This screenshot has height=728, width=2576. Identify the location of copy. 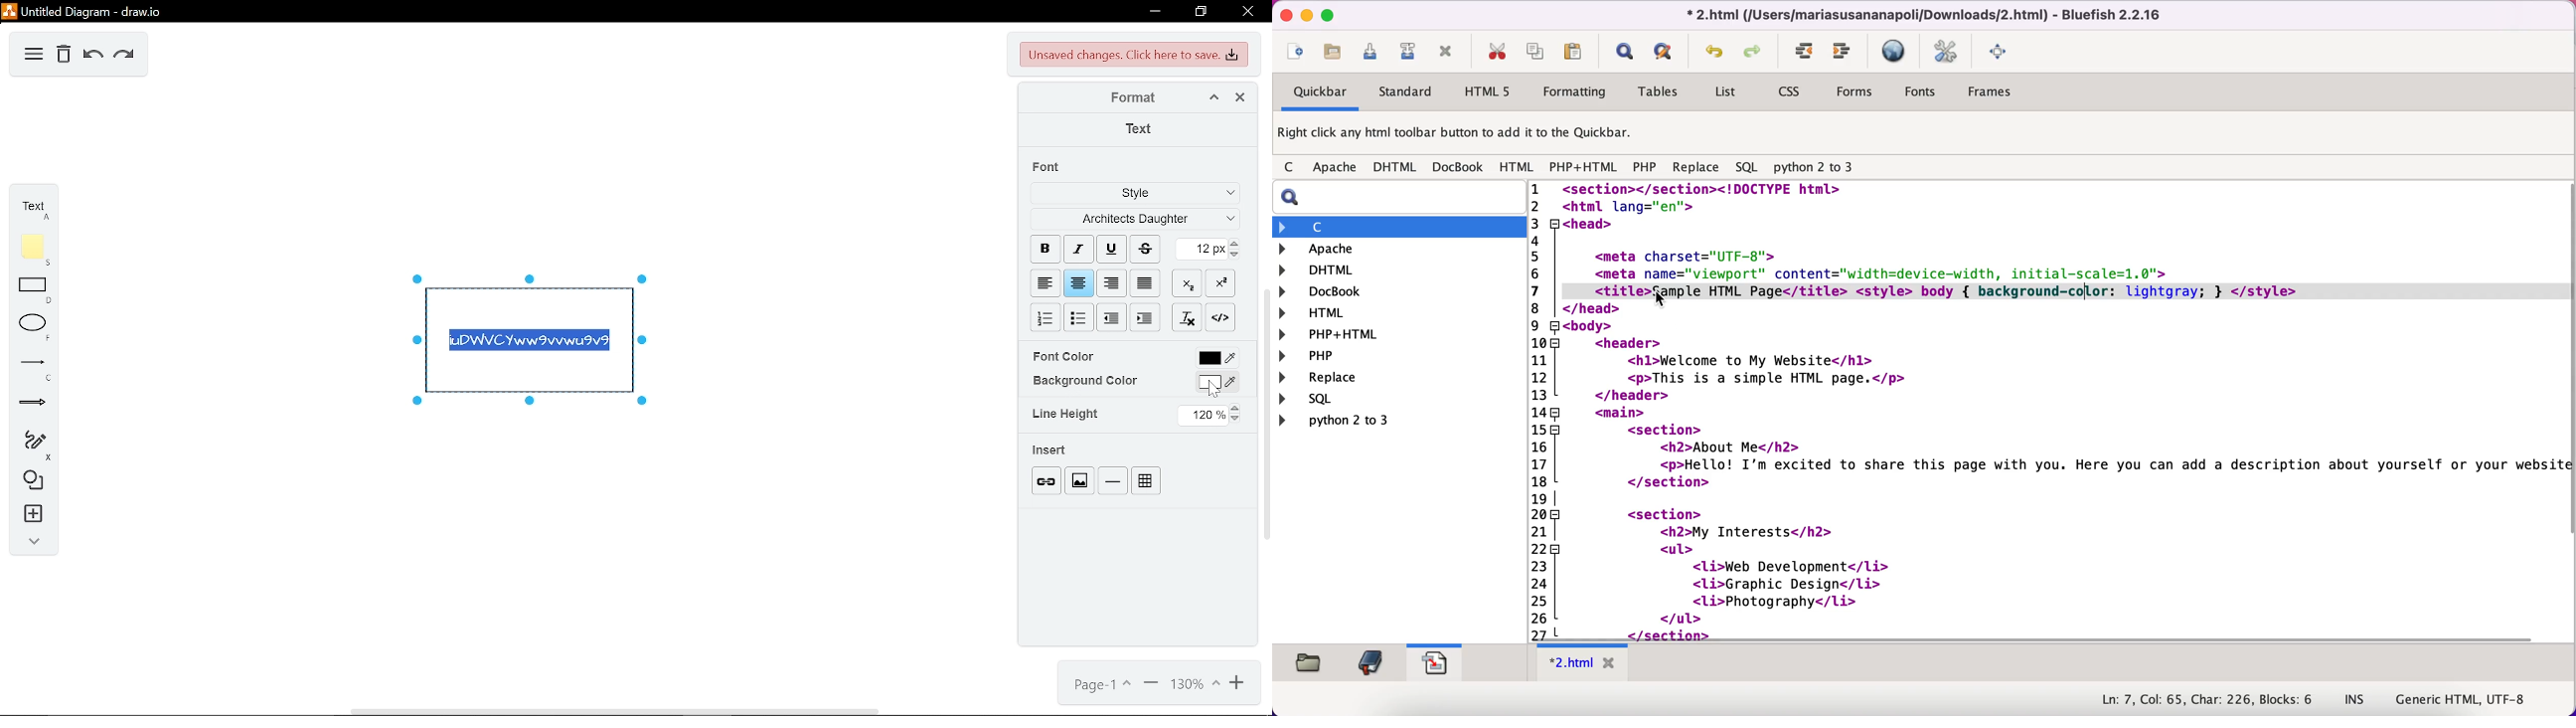
(1537, 50).